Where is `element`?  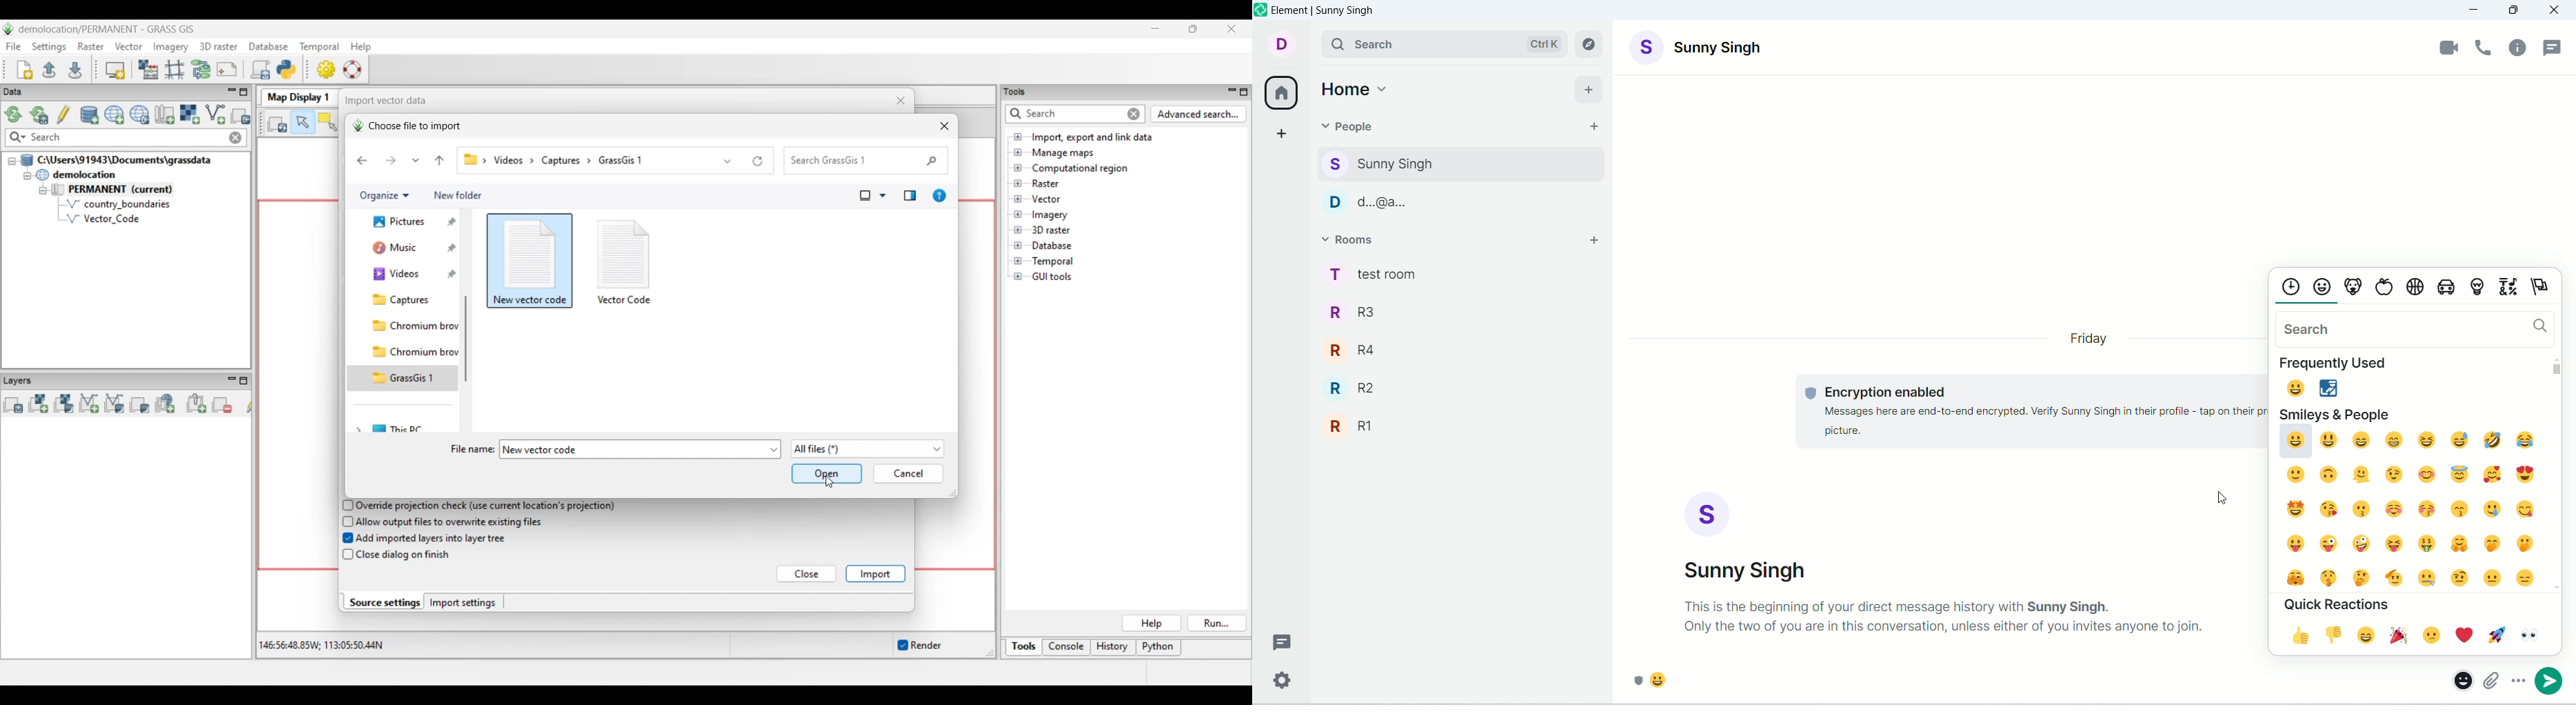
element is located at coordinates (1325, 10).